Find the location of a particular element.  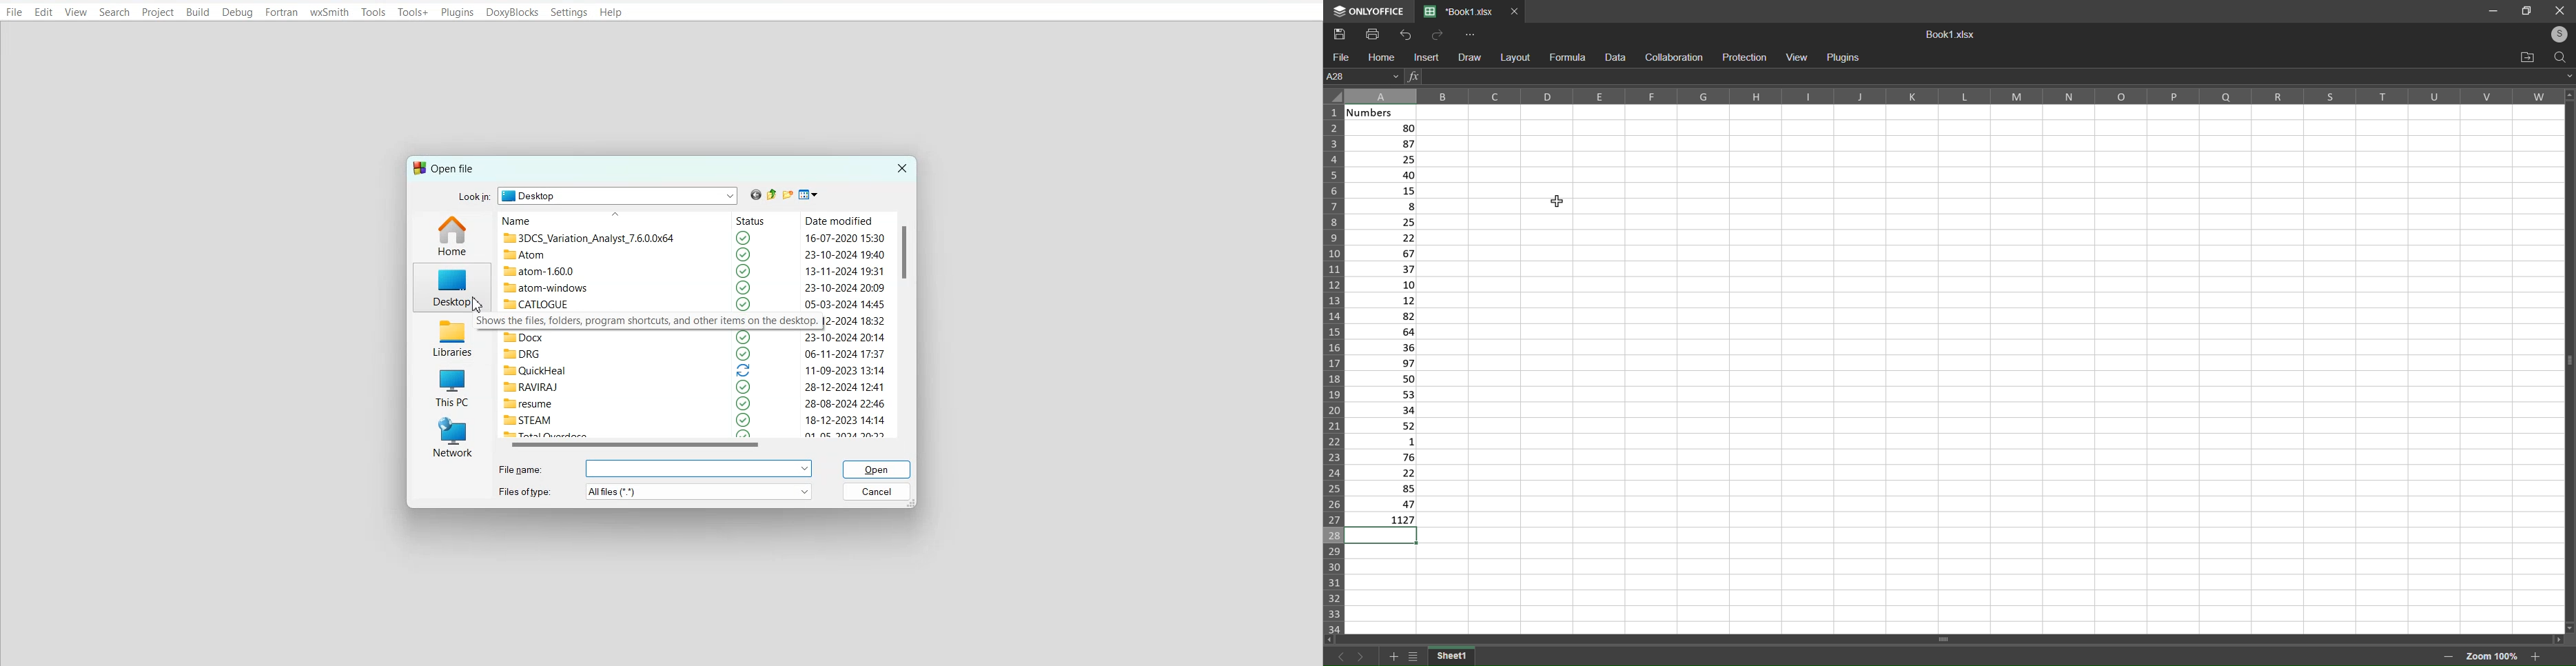

cursor is located at coordinates (1557, 200).